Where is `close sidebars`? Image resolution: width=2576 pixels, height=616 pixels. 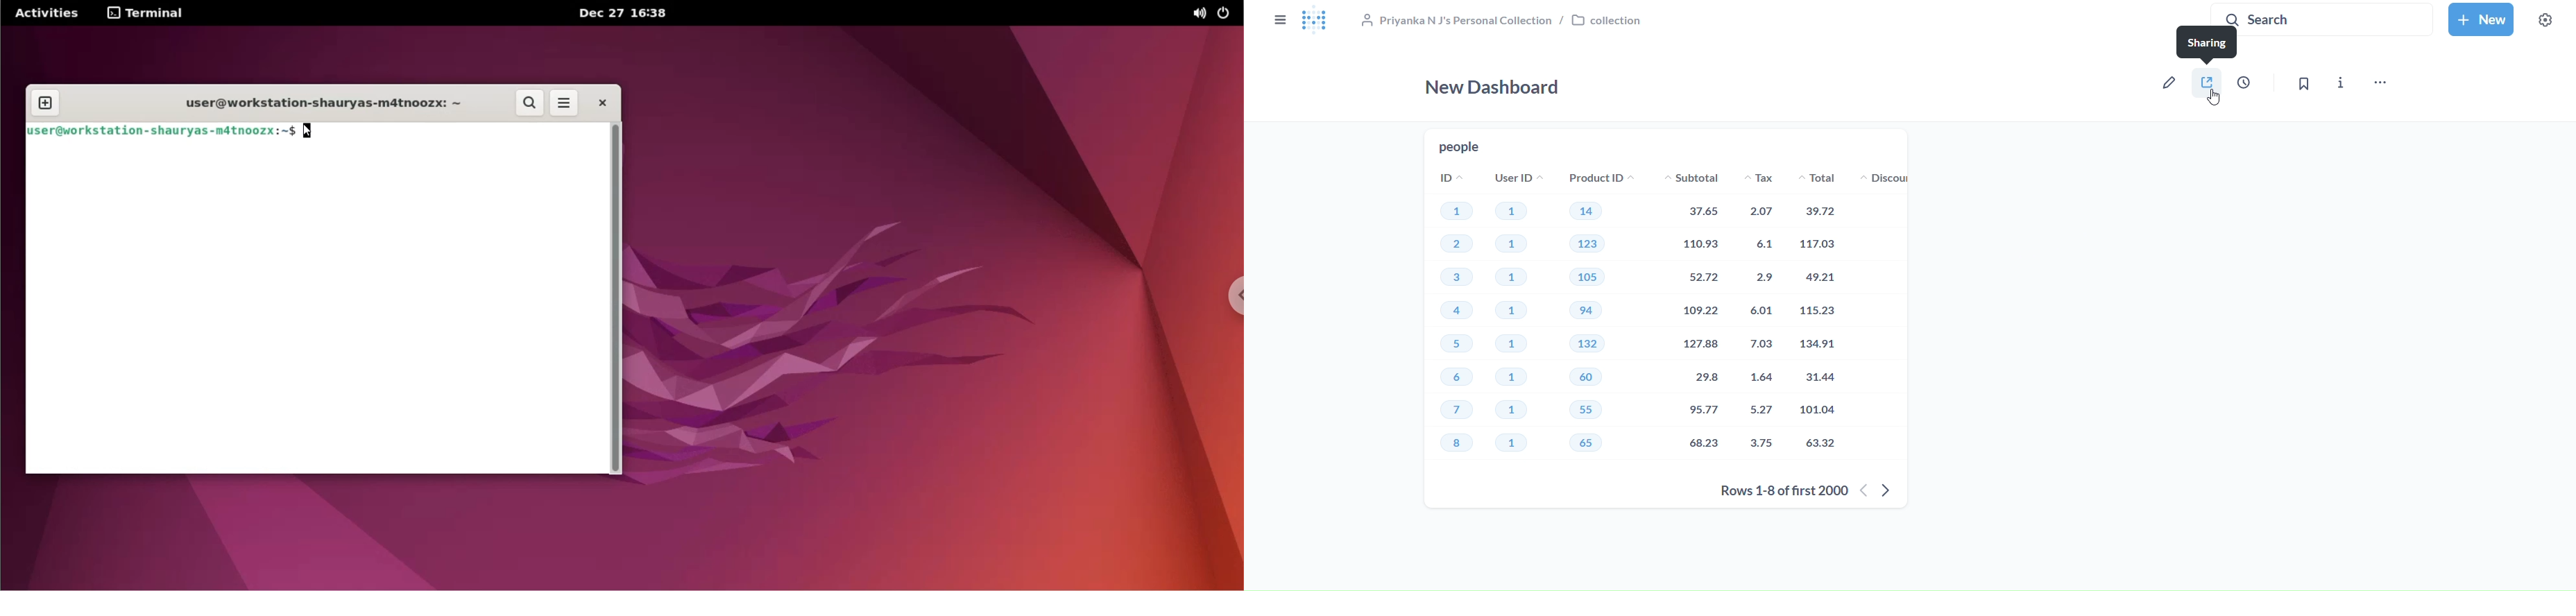 close sidebars is located at coordinates (1279, 22).